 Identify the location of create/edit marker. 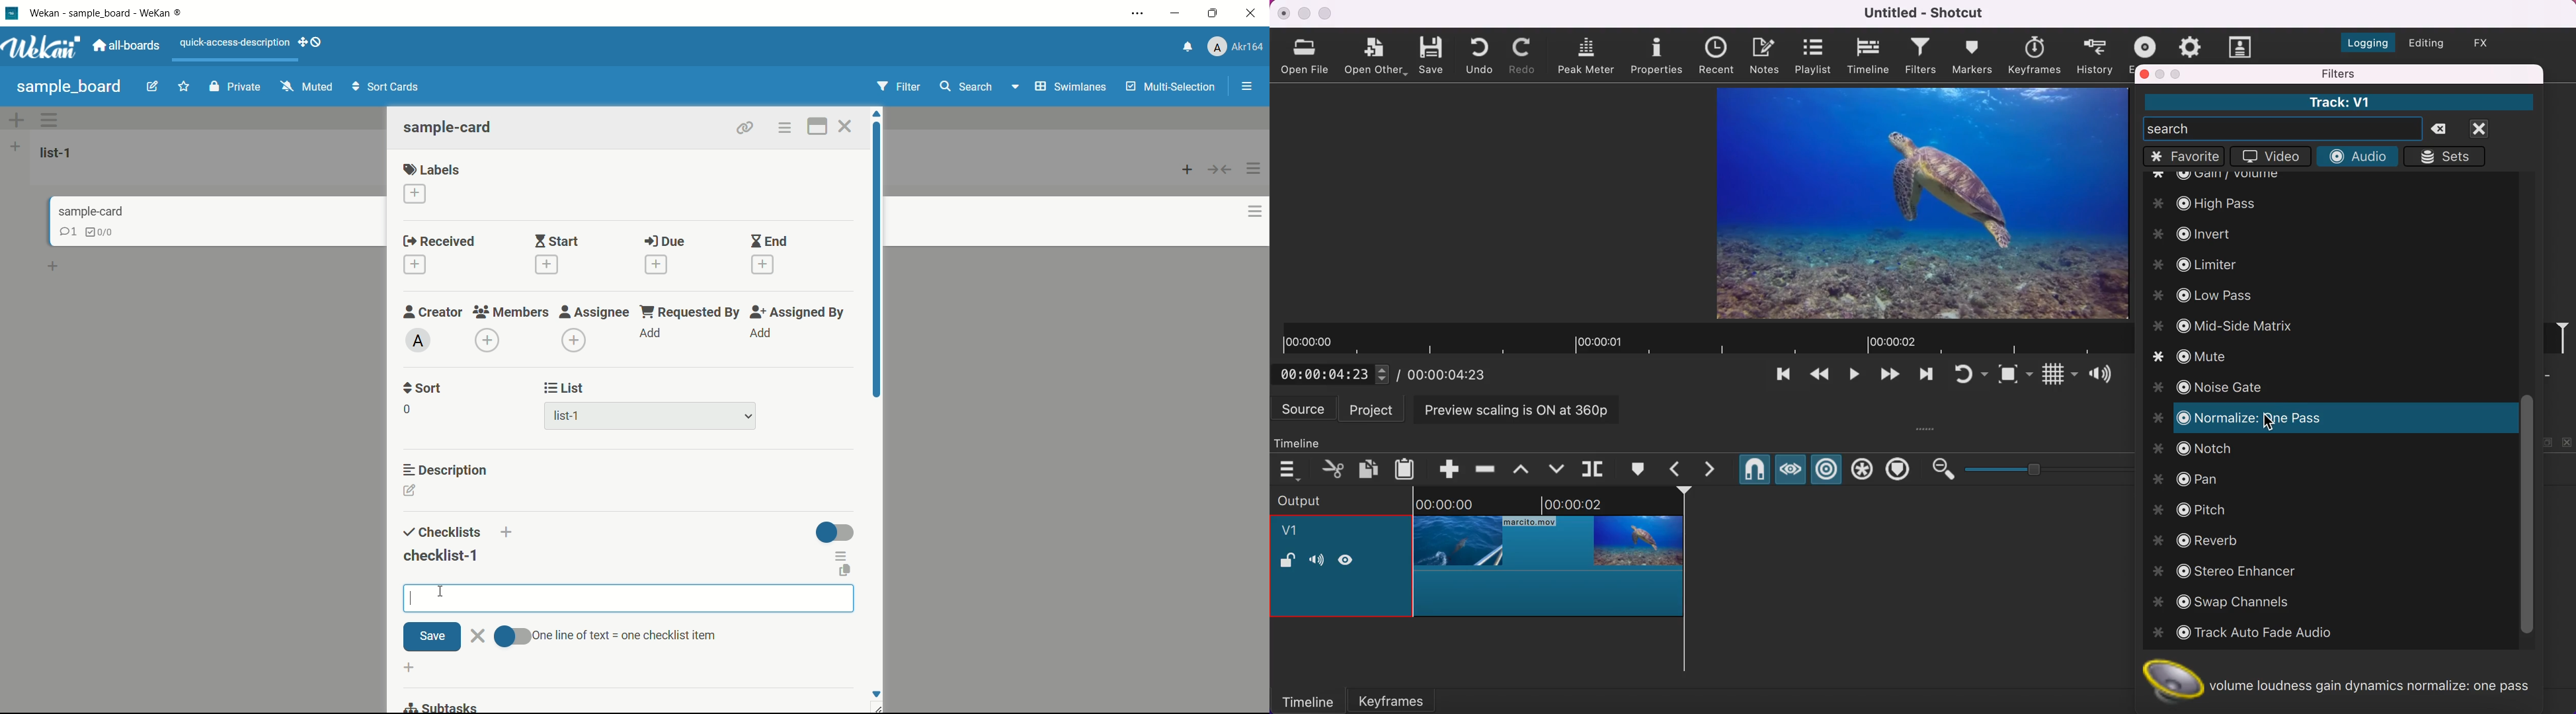
(1641, 469).